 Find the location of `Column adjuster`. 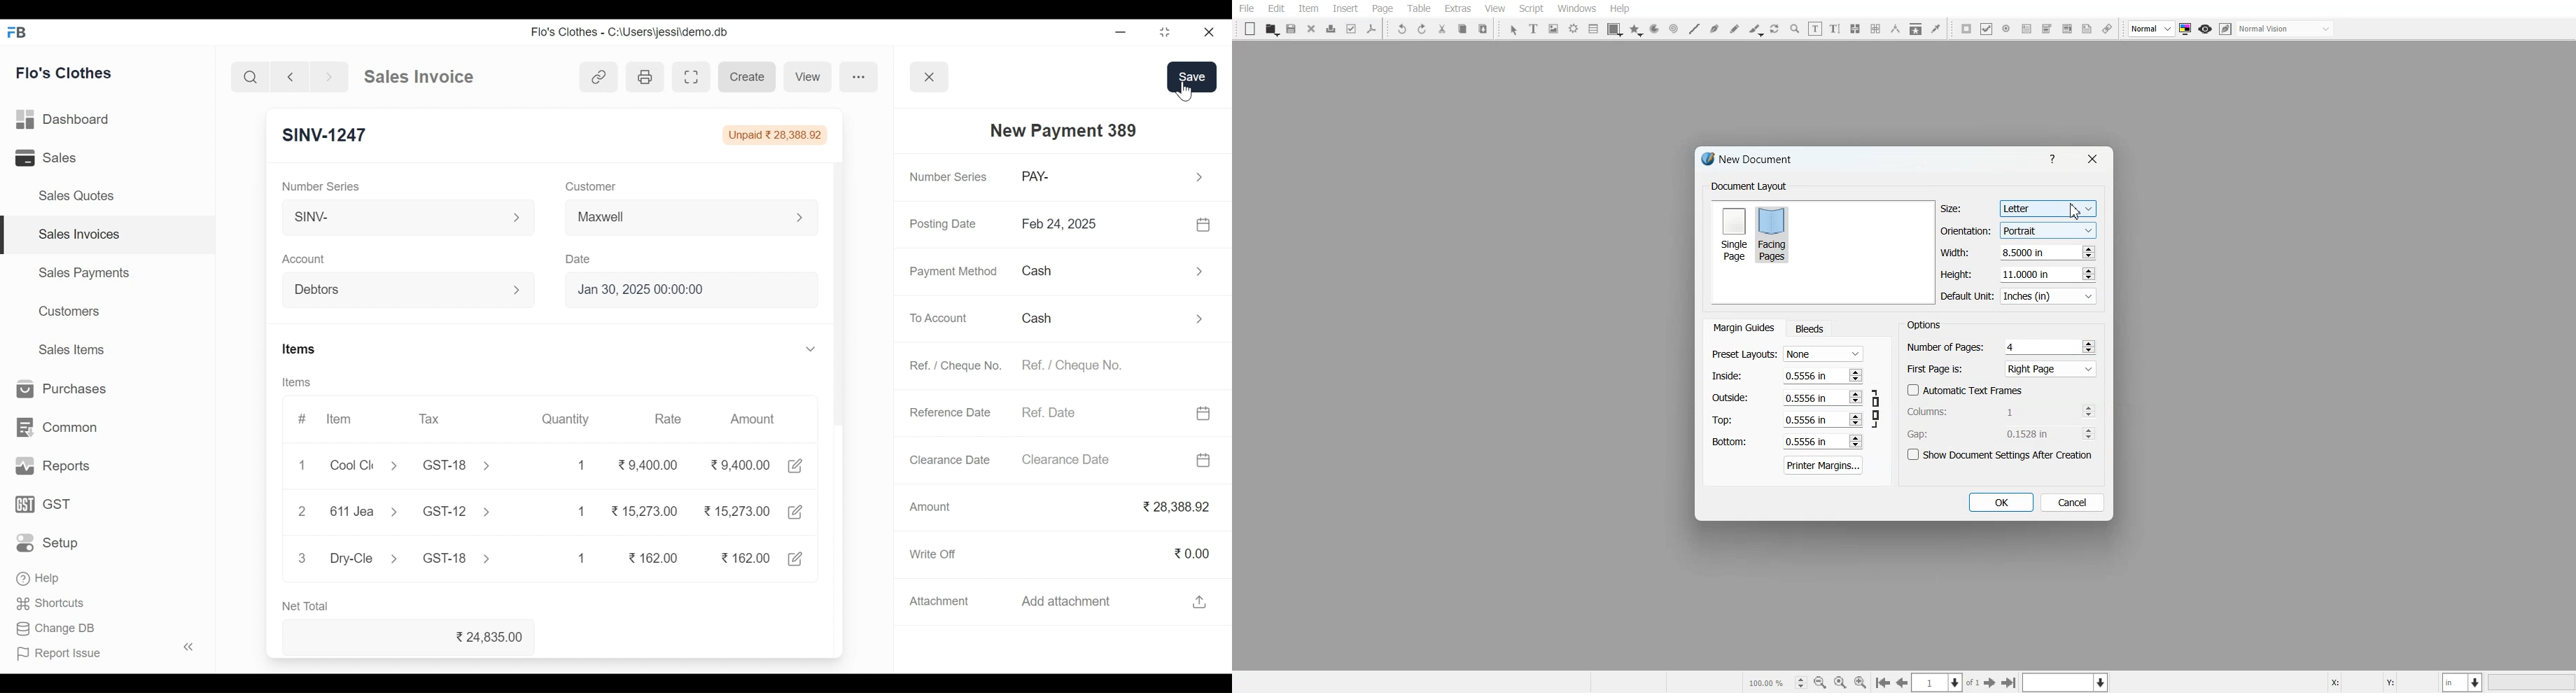

Column adjuster is located at coordinates (2002, 411).